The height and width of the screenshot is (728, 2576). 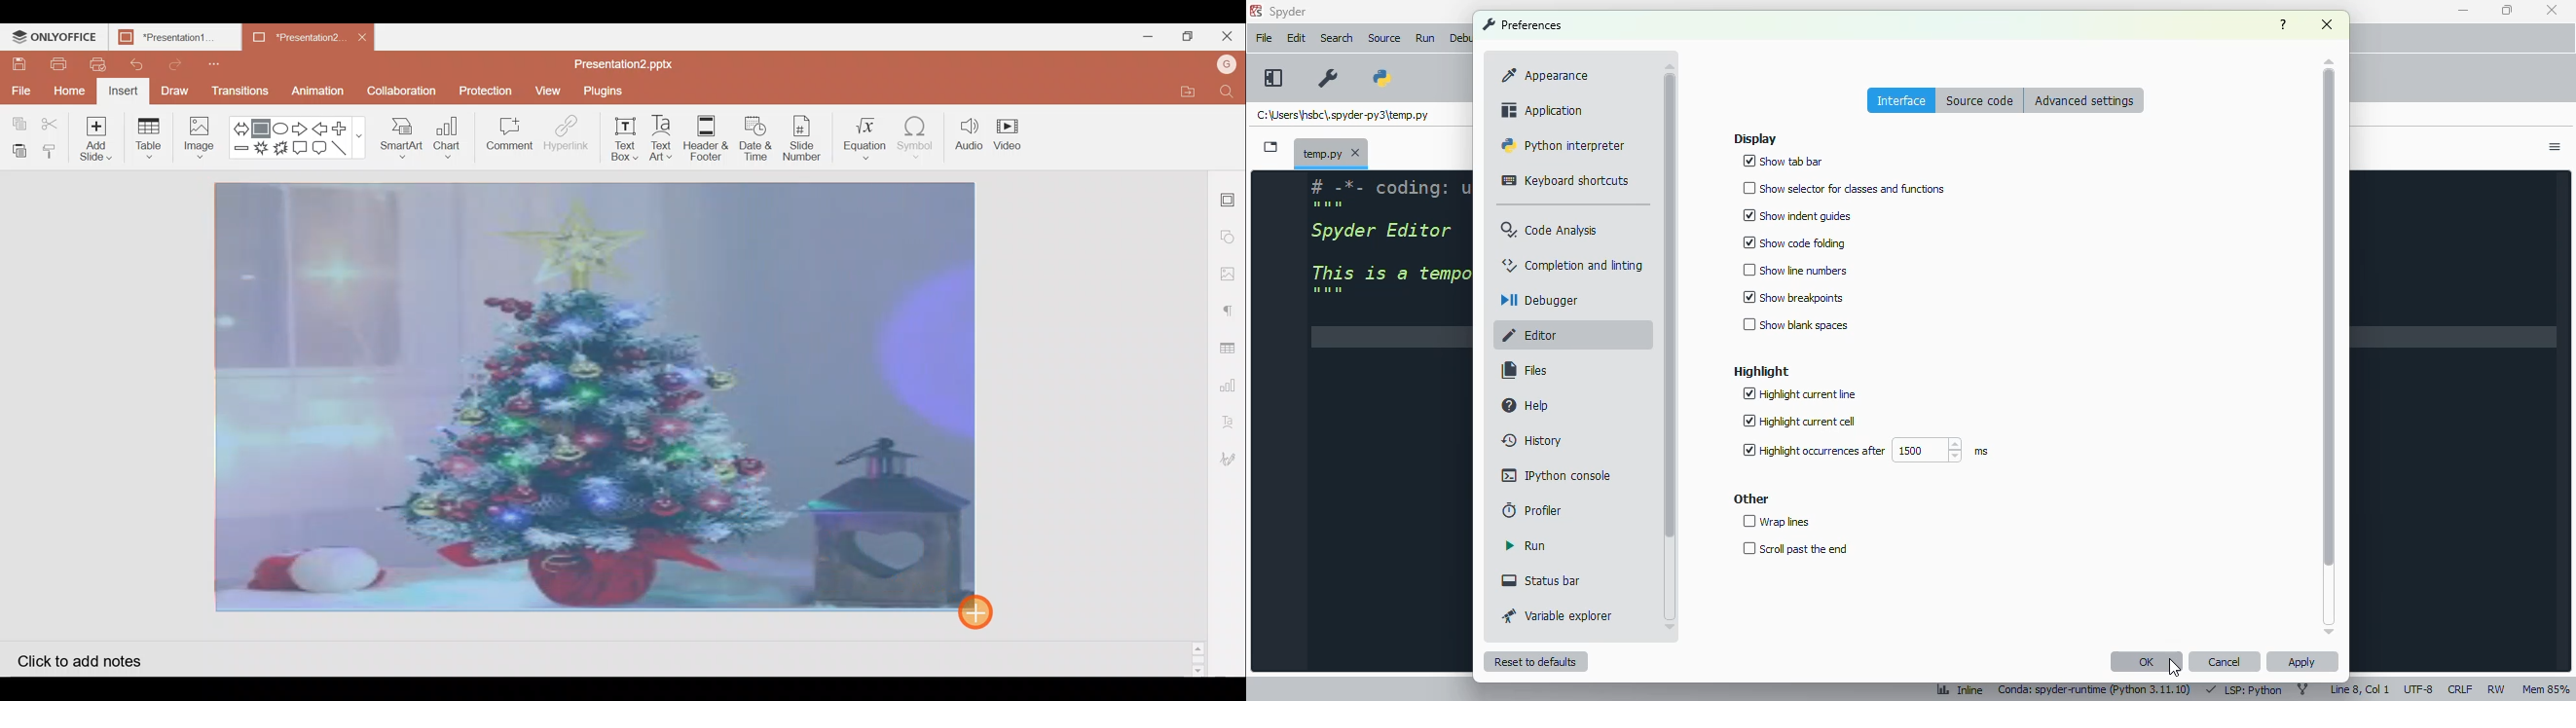 What do you see at coordinates (562, 136) in the screenshot?
I see `Hyperlink` at bounding box center [562, 136].